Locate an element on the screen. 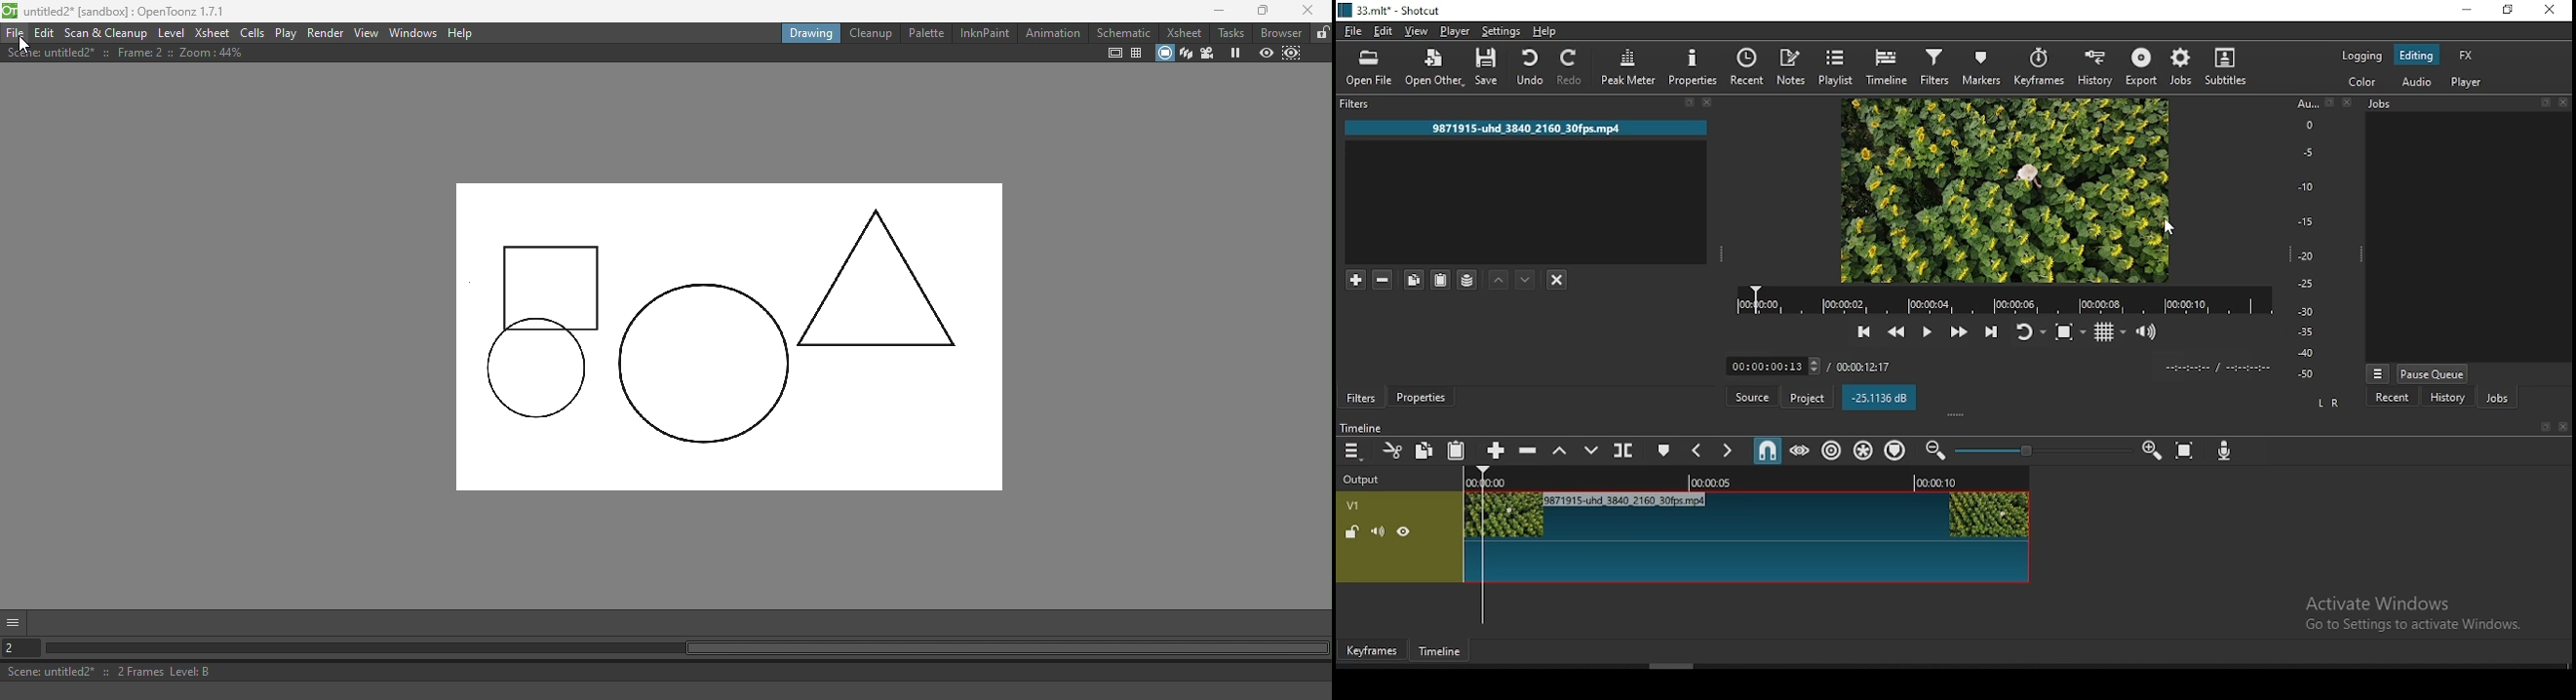 The width and height of the screenshot is (2576, 700). move filter up is located at coordinates (1500, 280).